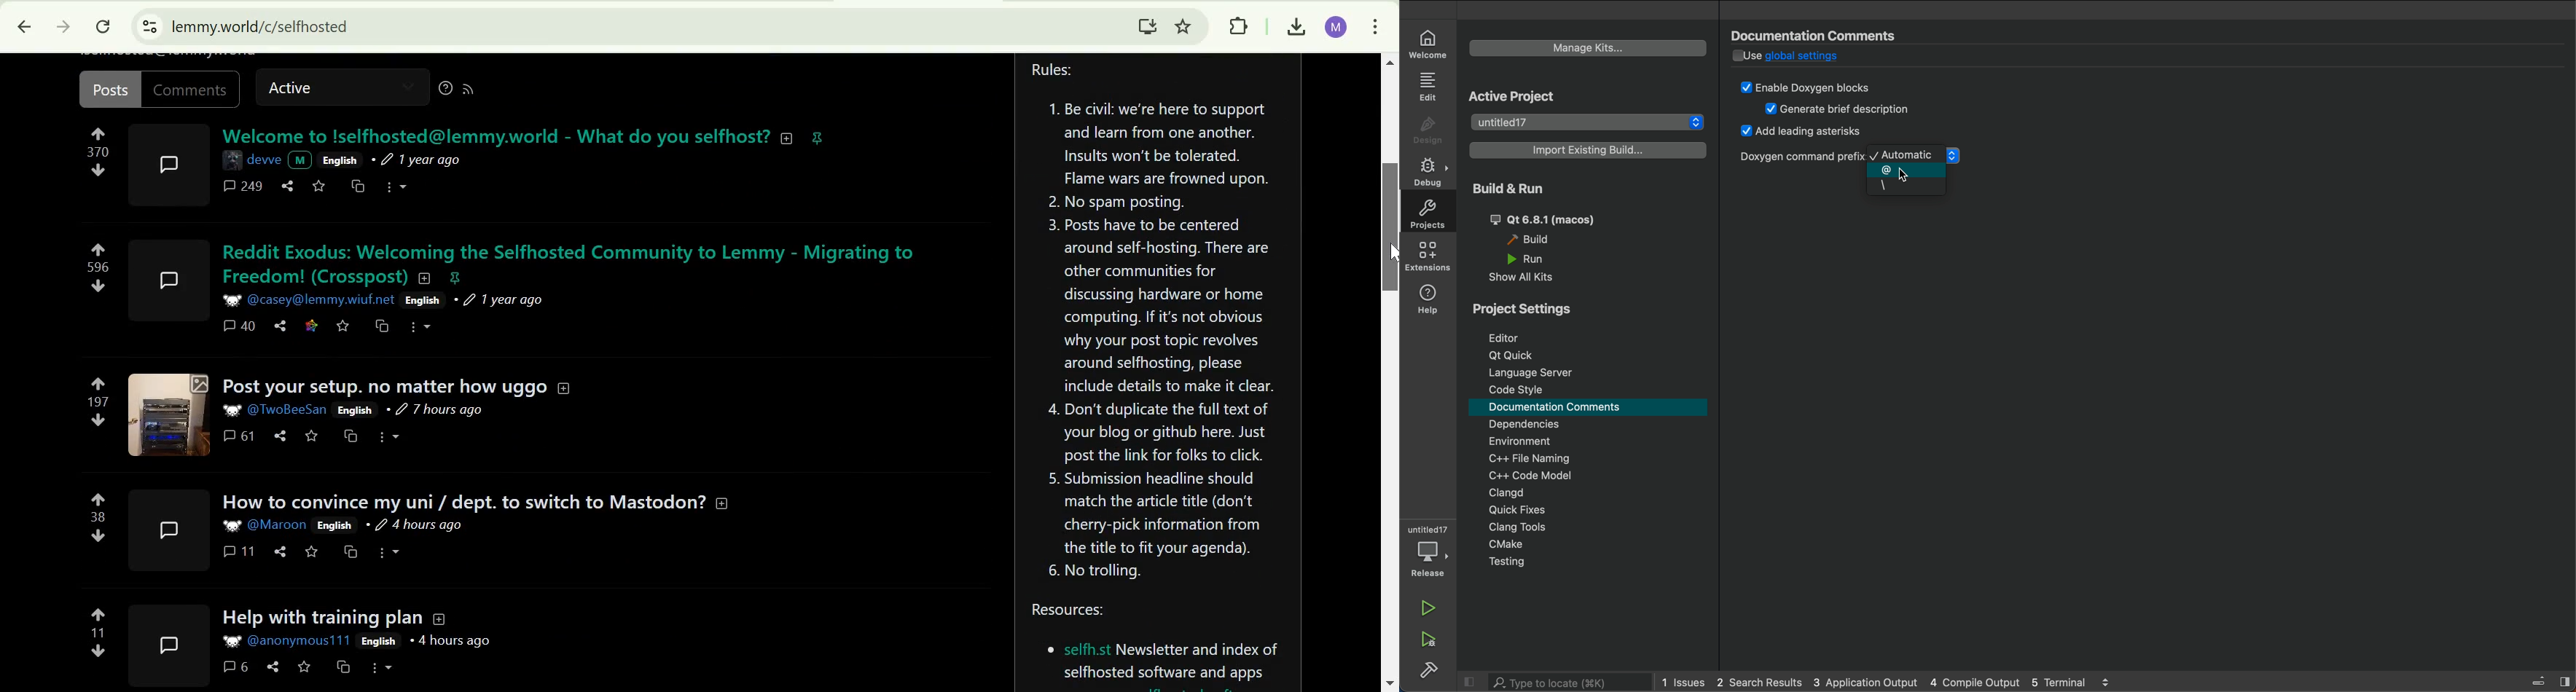 The image size is (2576, 700). Describe the element at coordinates (461, 502) in the screenshot. I see `How to convince my uni/dept. to switch to Mastodon?` at that location.